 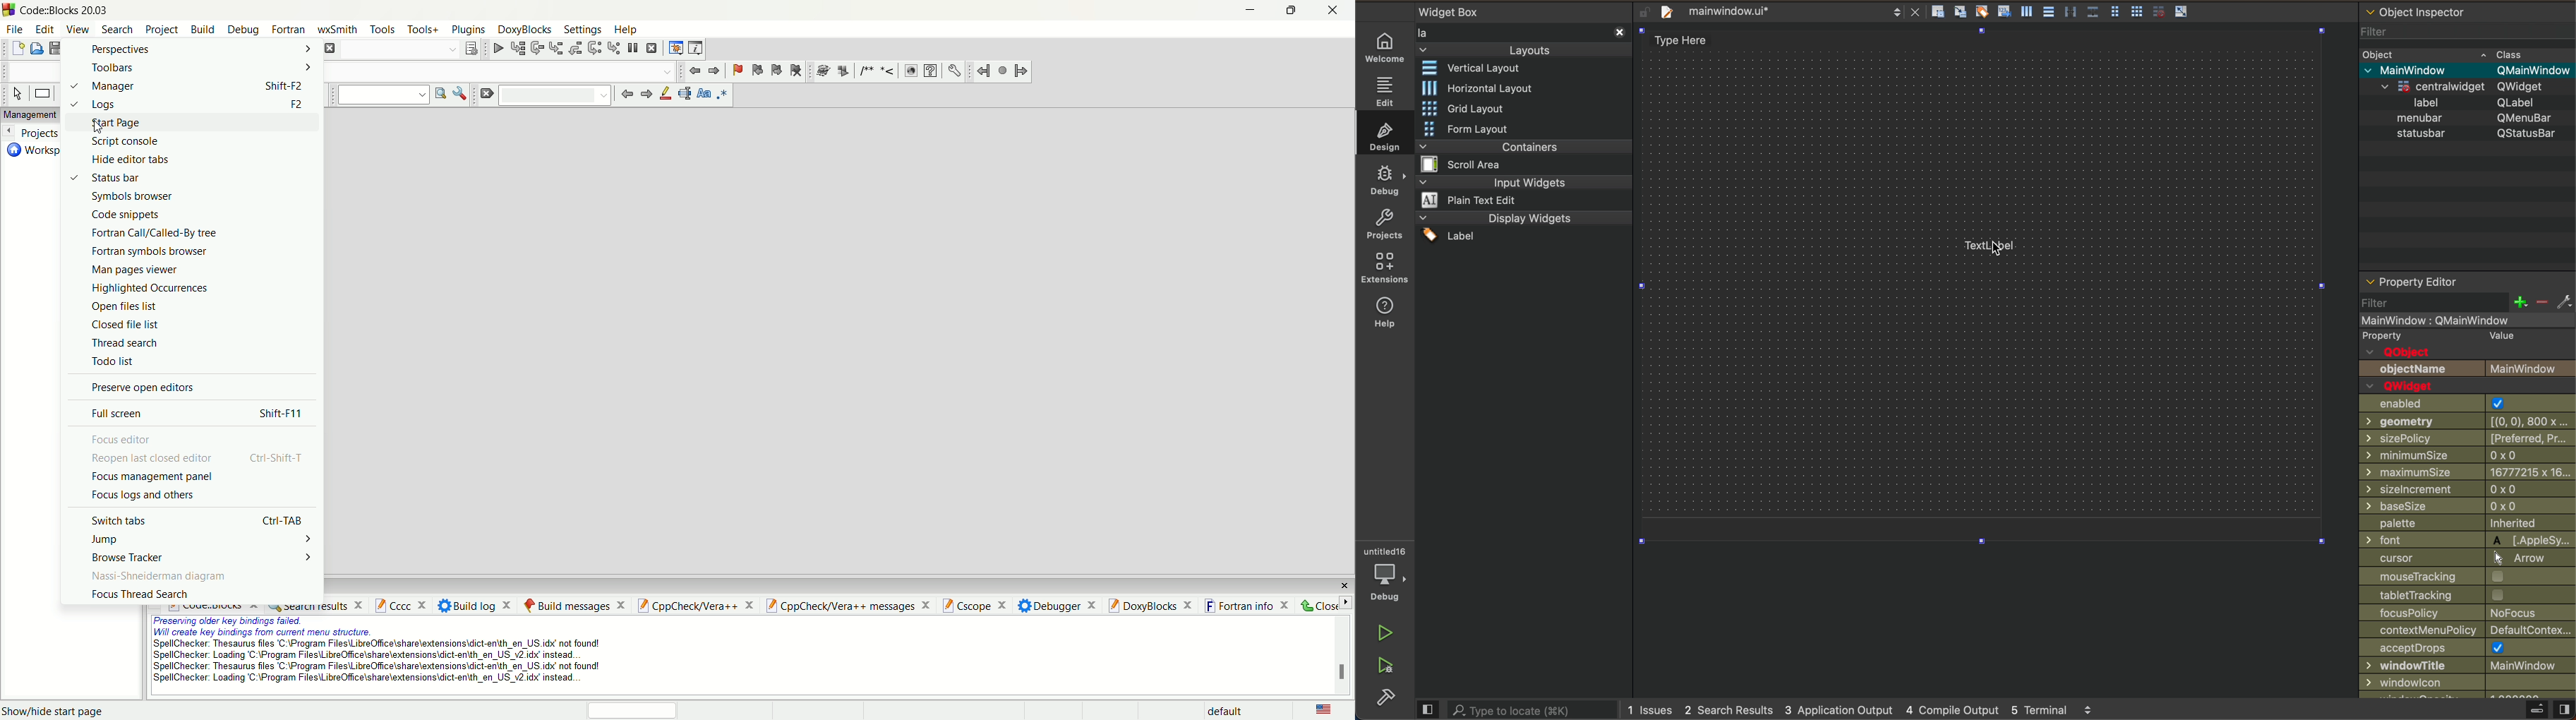 I want to click on jump back, so click(x=982, y=71).